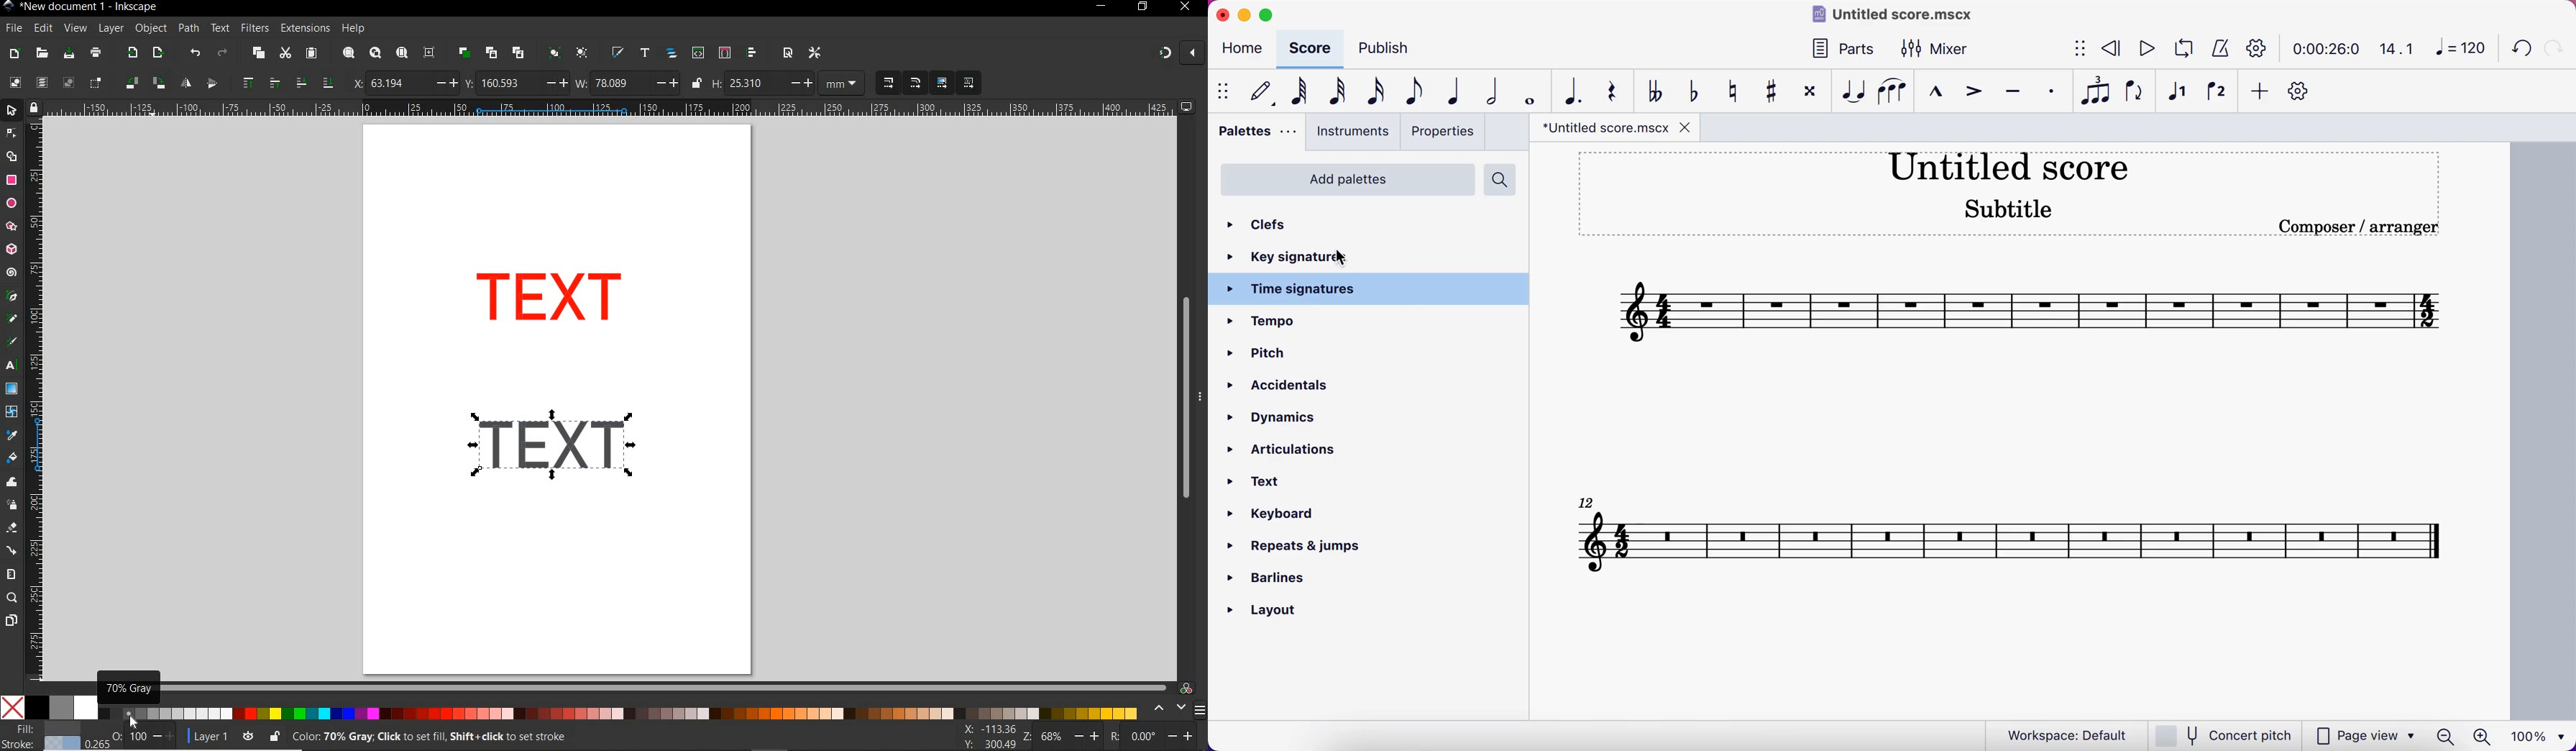  What do you see at coordinates (697, 53) in the screenshot?
I see `open xml editor` at bounding box center [697, 53].